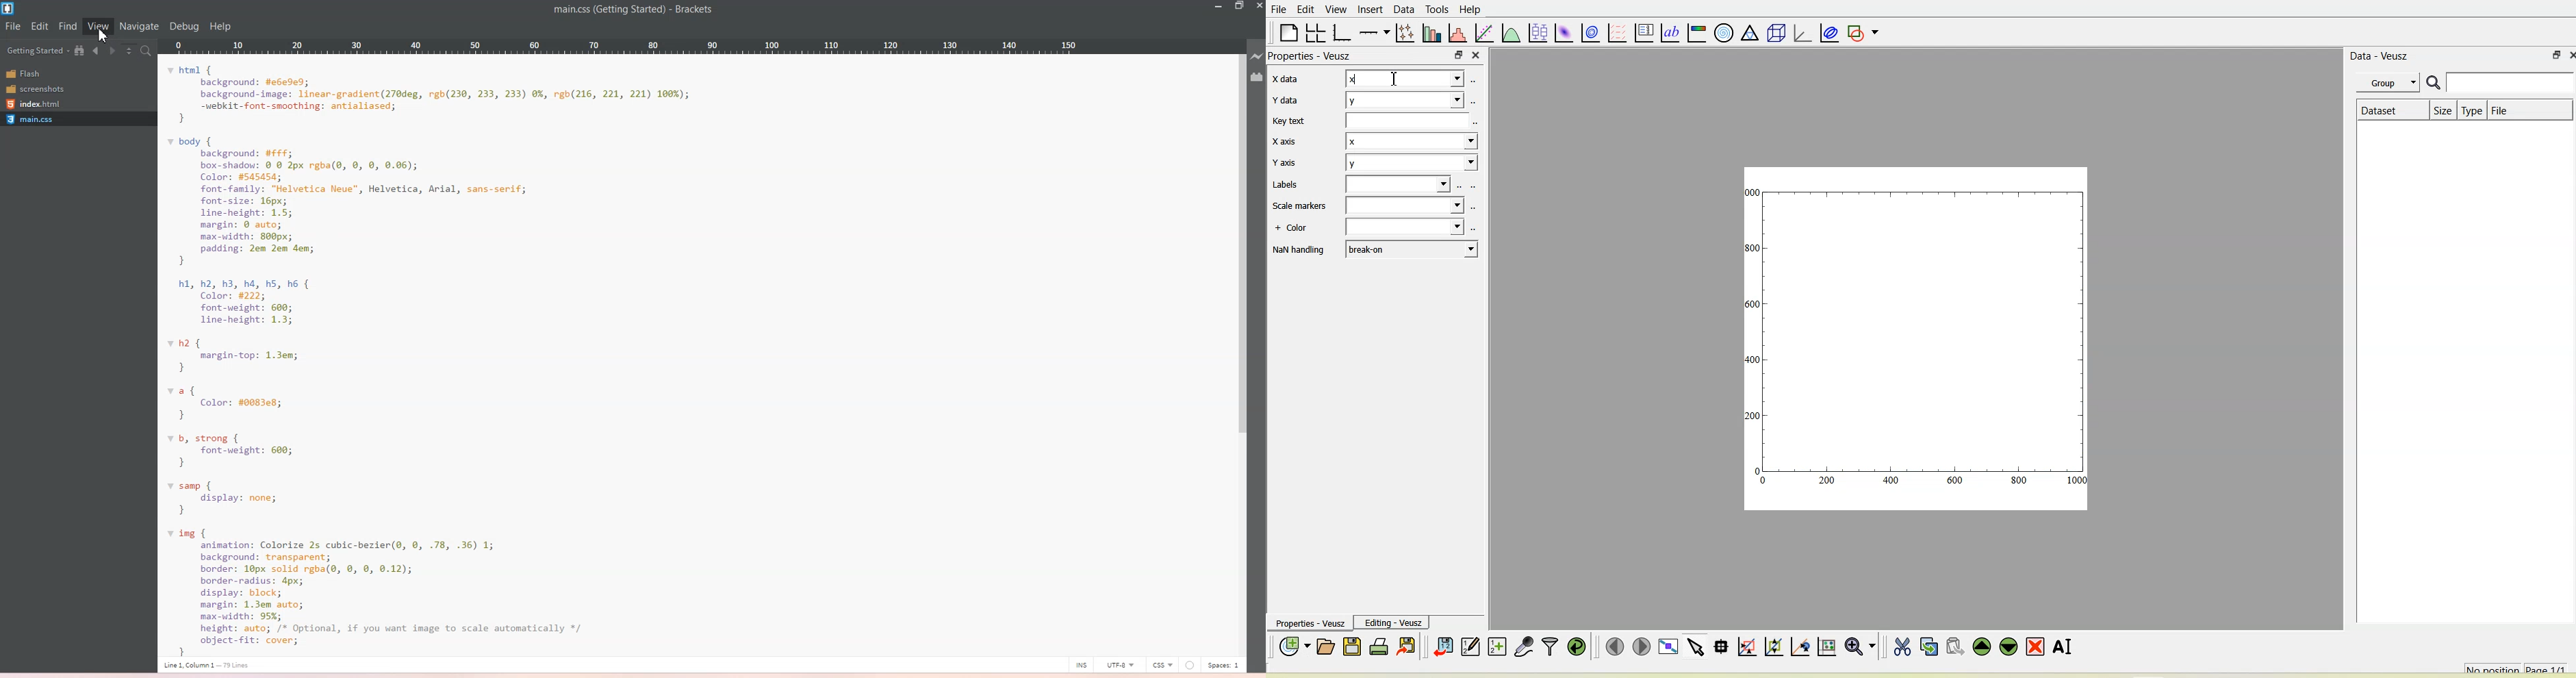  I want to click on Find in Files, so click(146, 51).